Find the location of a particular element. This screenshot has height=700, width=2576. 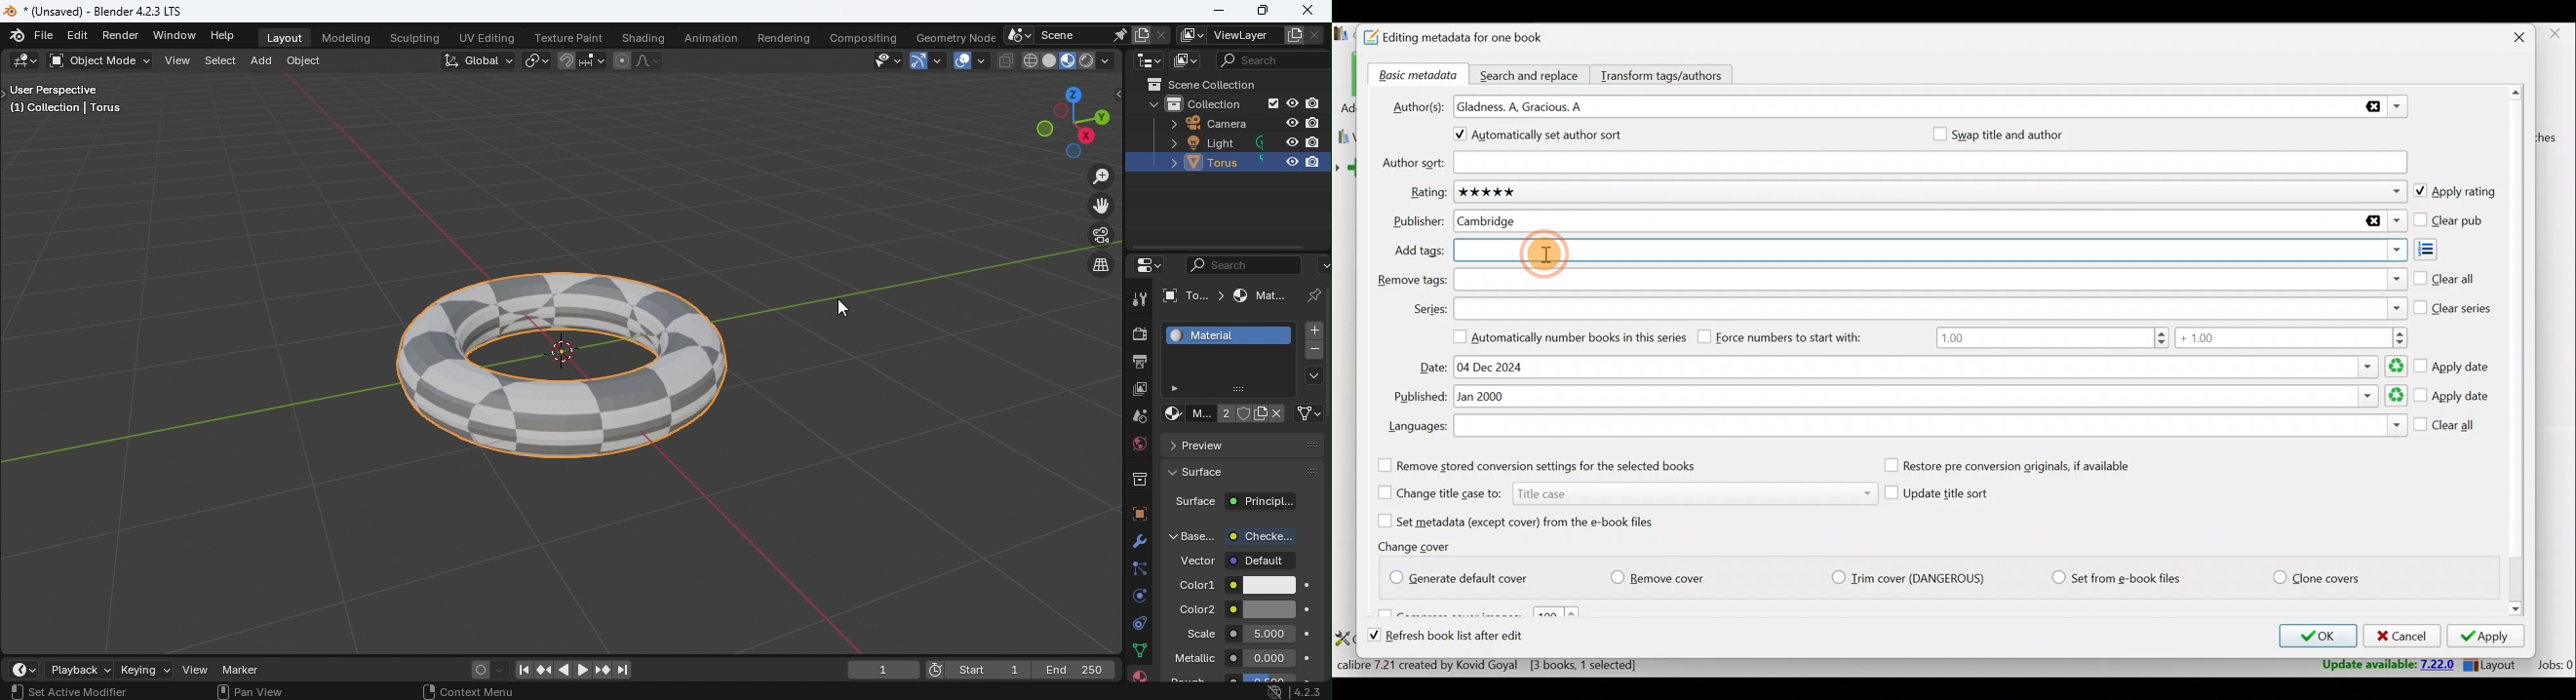

Auto keyframing is located at coordinates (484, 669).